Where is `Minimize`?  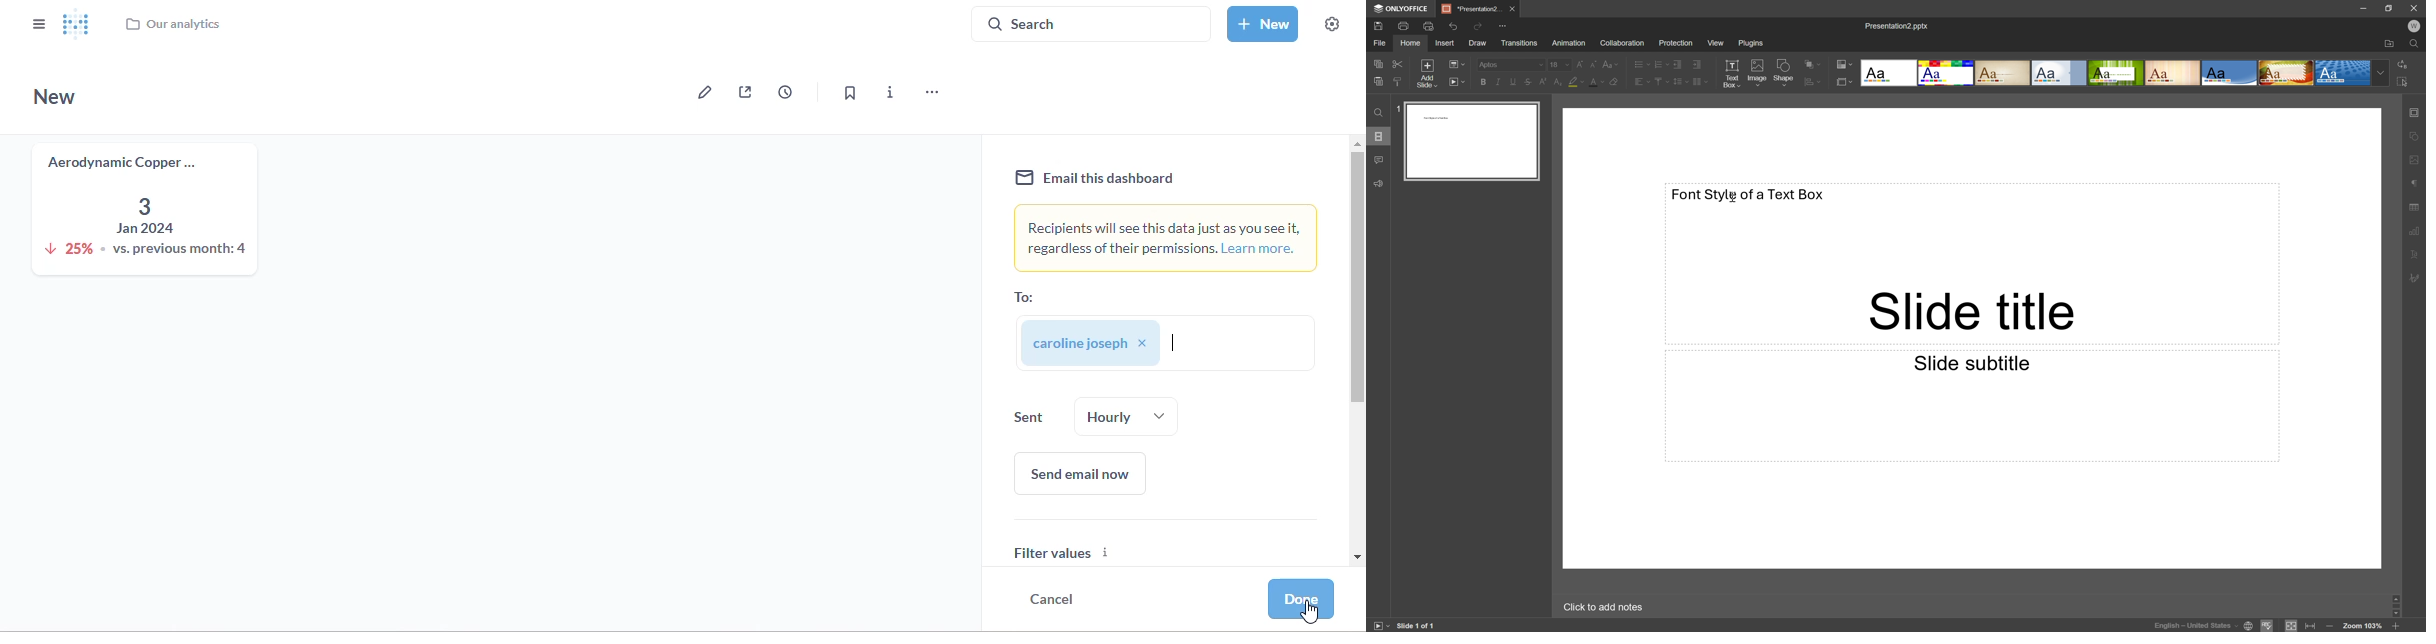 Minimize is located at coordinates (2364, 6).